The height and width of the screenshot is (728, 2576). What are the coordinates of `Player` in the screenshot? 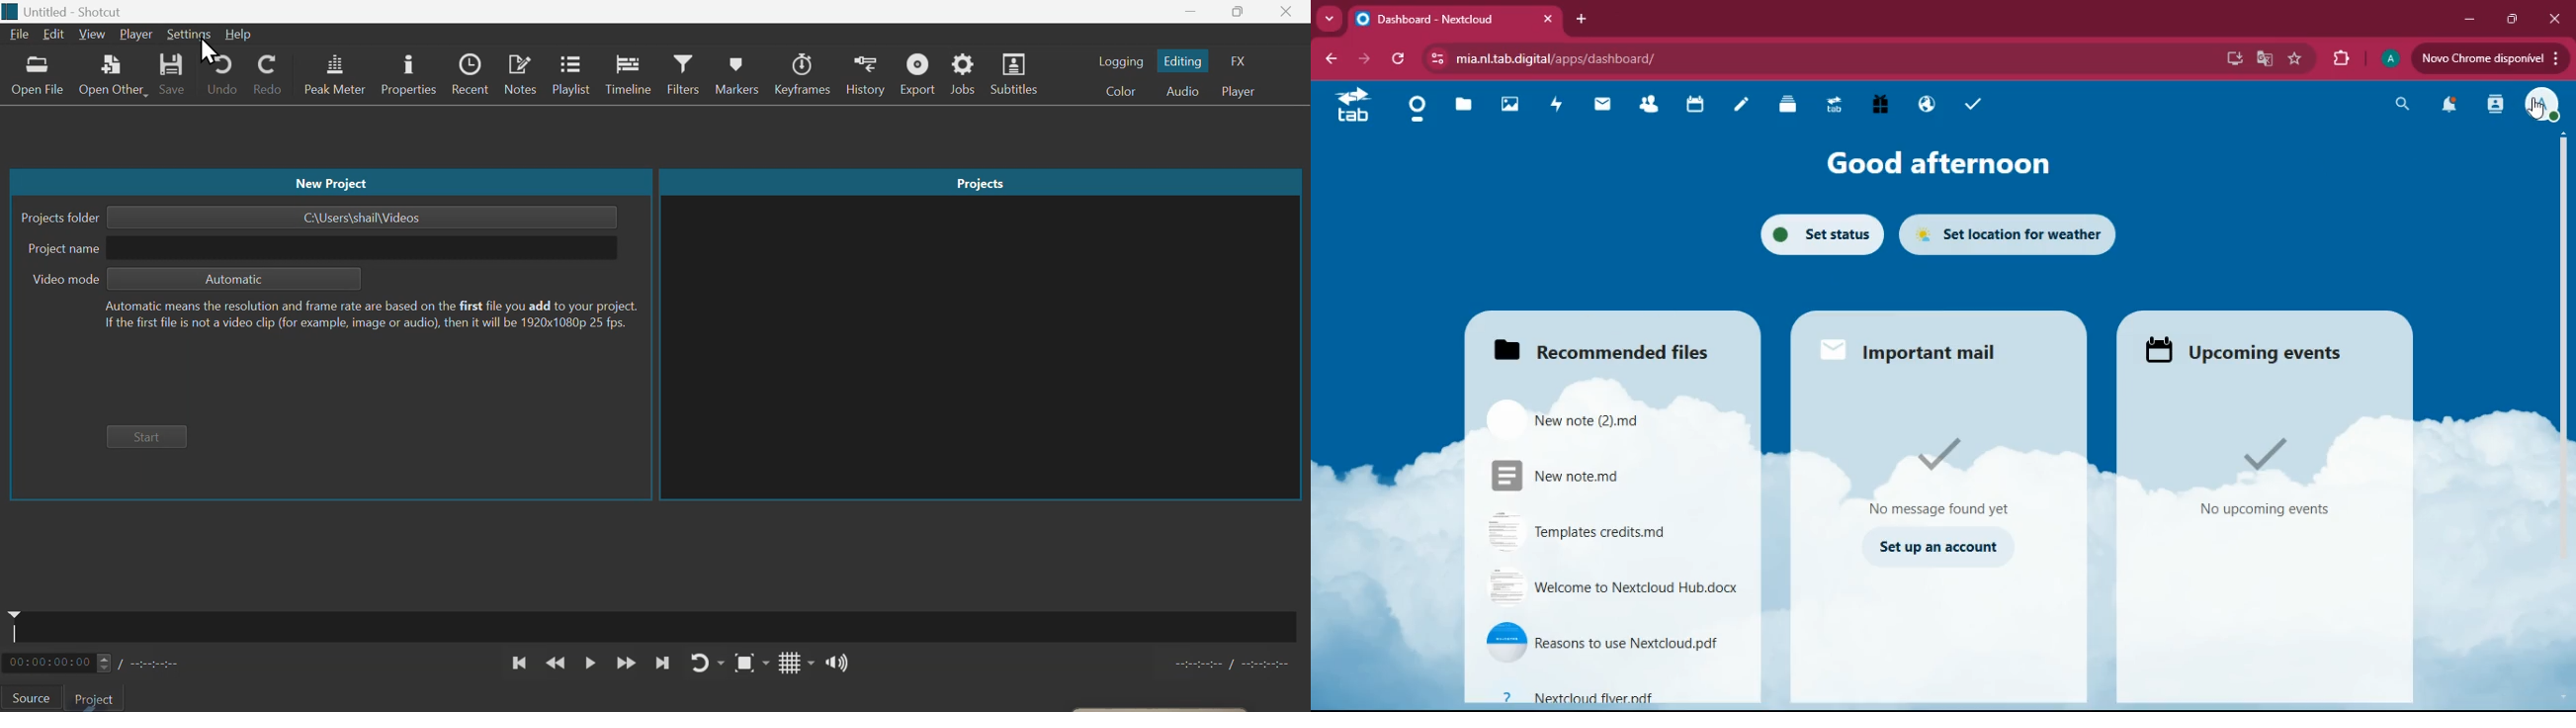 It's located at (137, 34).